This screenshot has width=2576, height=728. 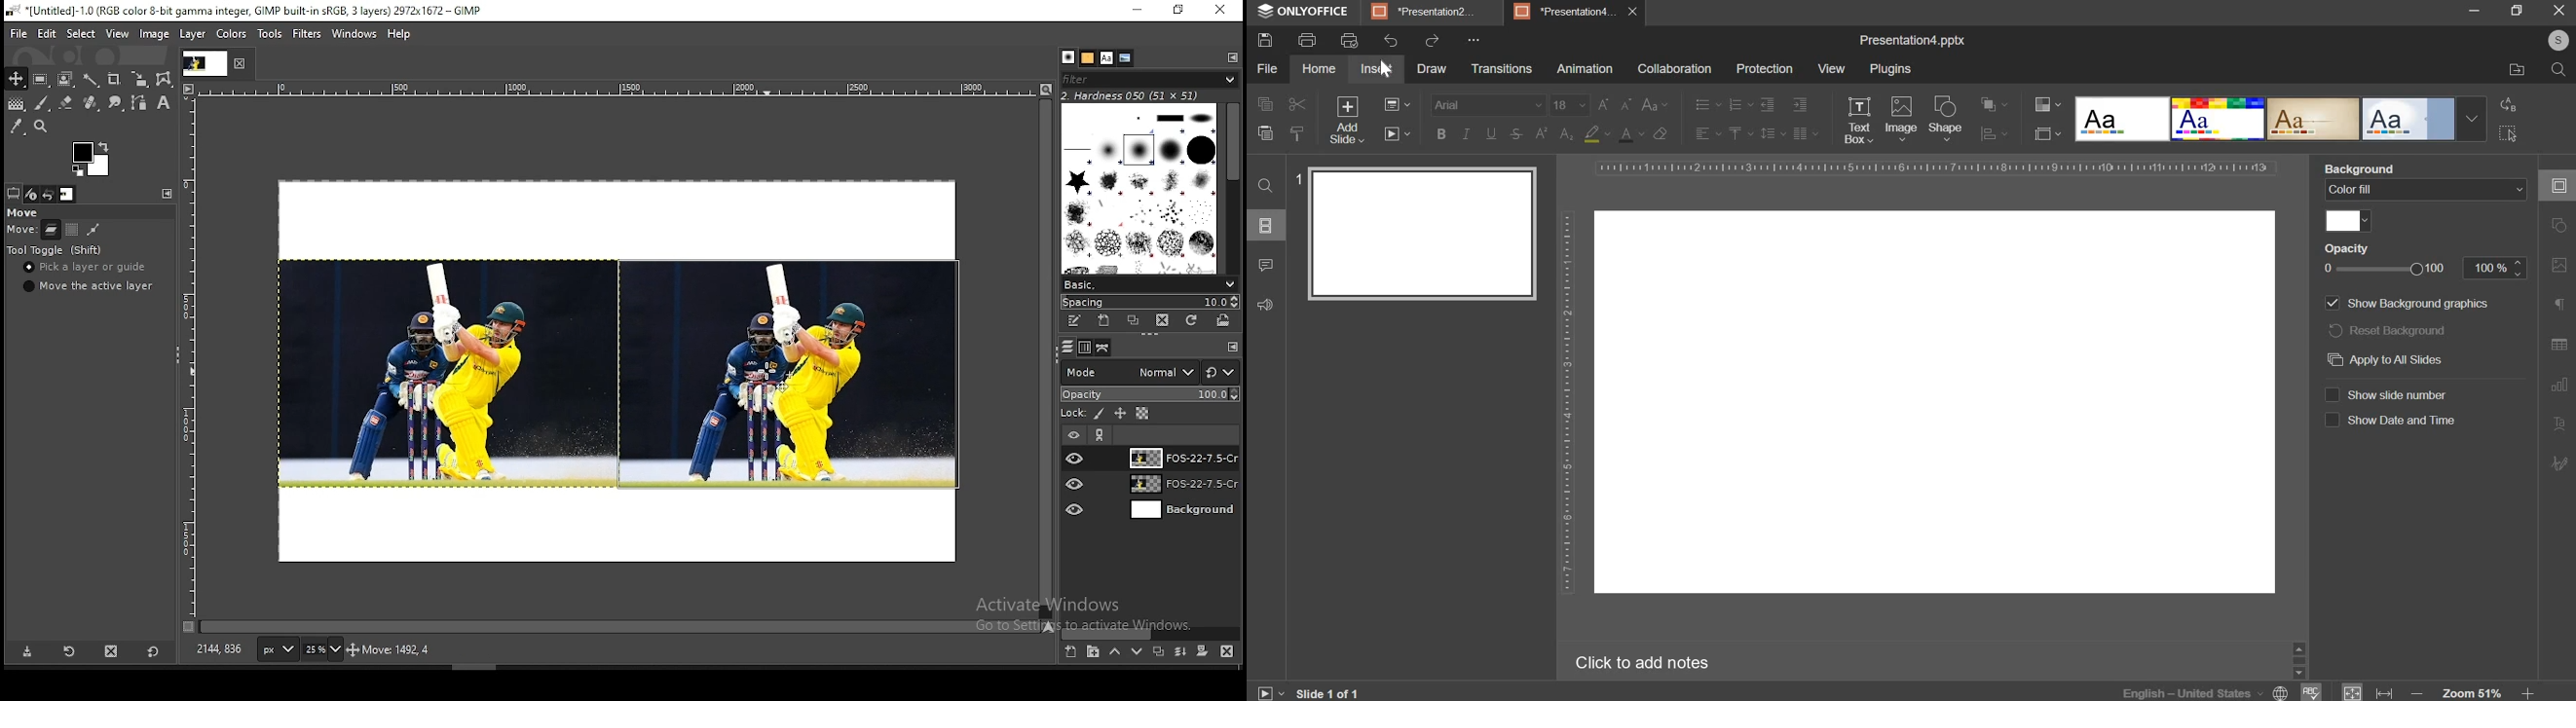 What do you see at coordinates (1707, 134) in the screenshot?
I see `horizontal alignment` at bounding box center [1707, 134].